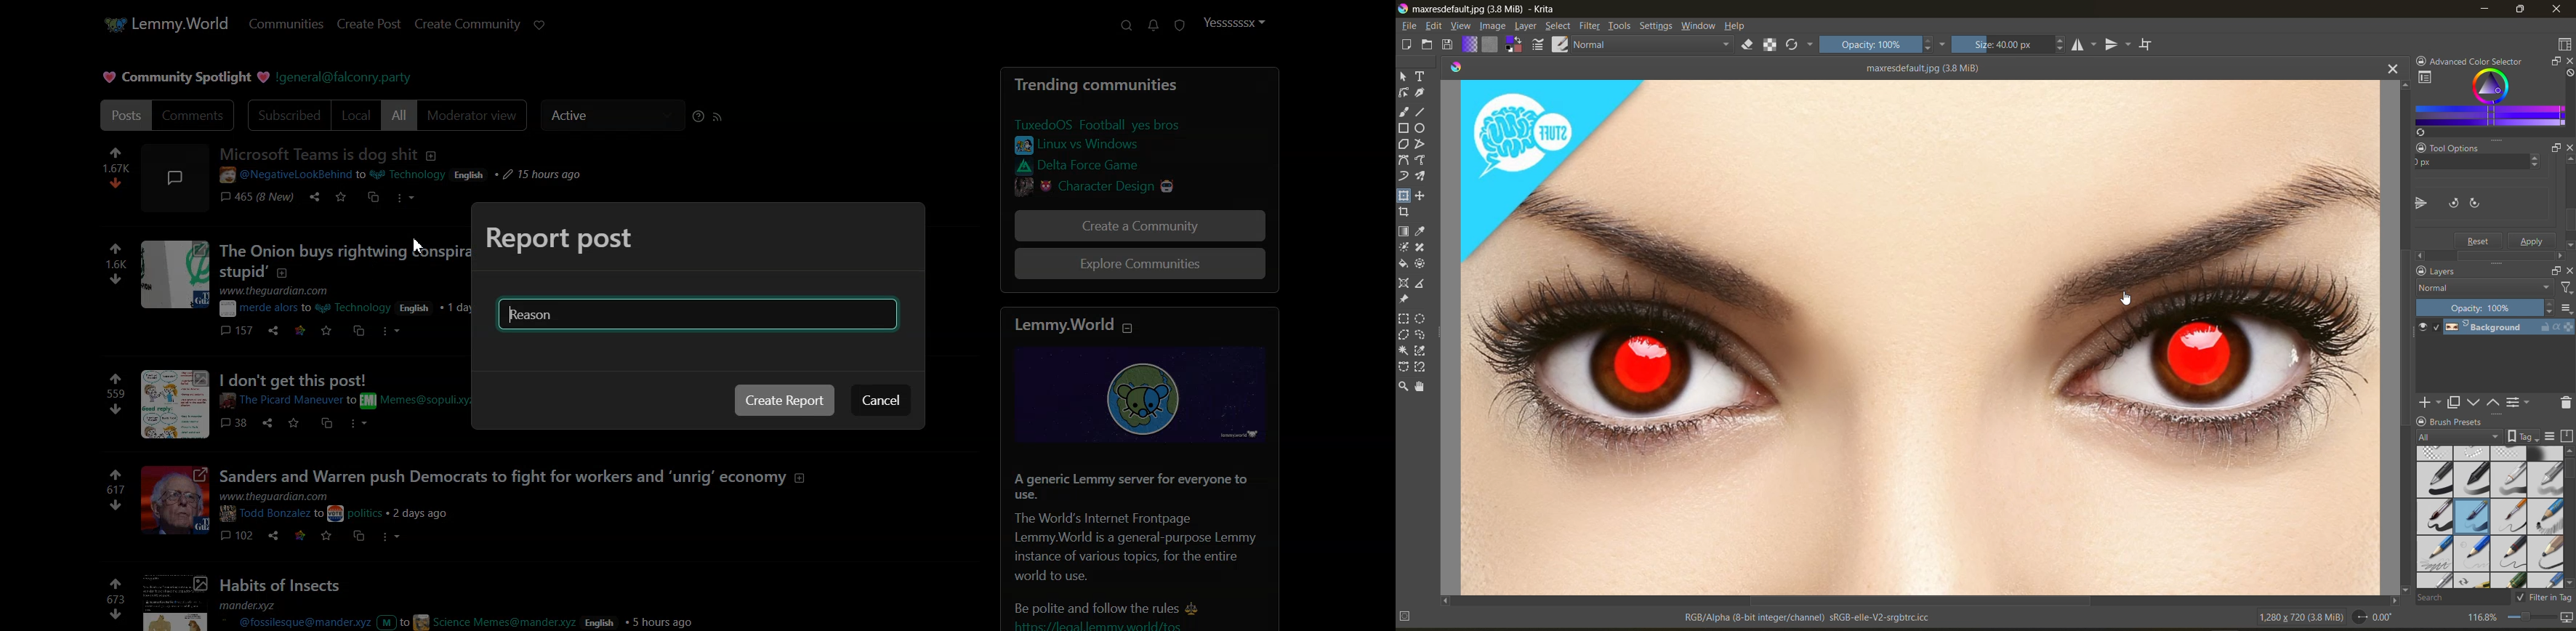 The height and width of the screenshot is (644, 2576). I want to click on more, so click(394, 536).